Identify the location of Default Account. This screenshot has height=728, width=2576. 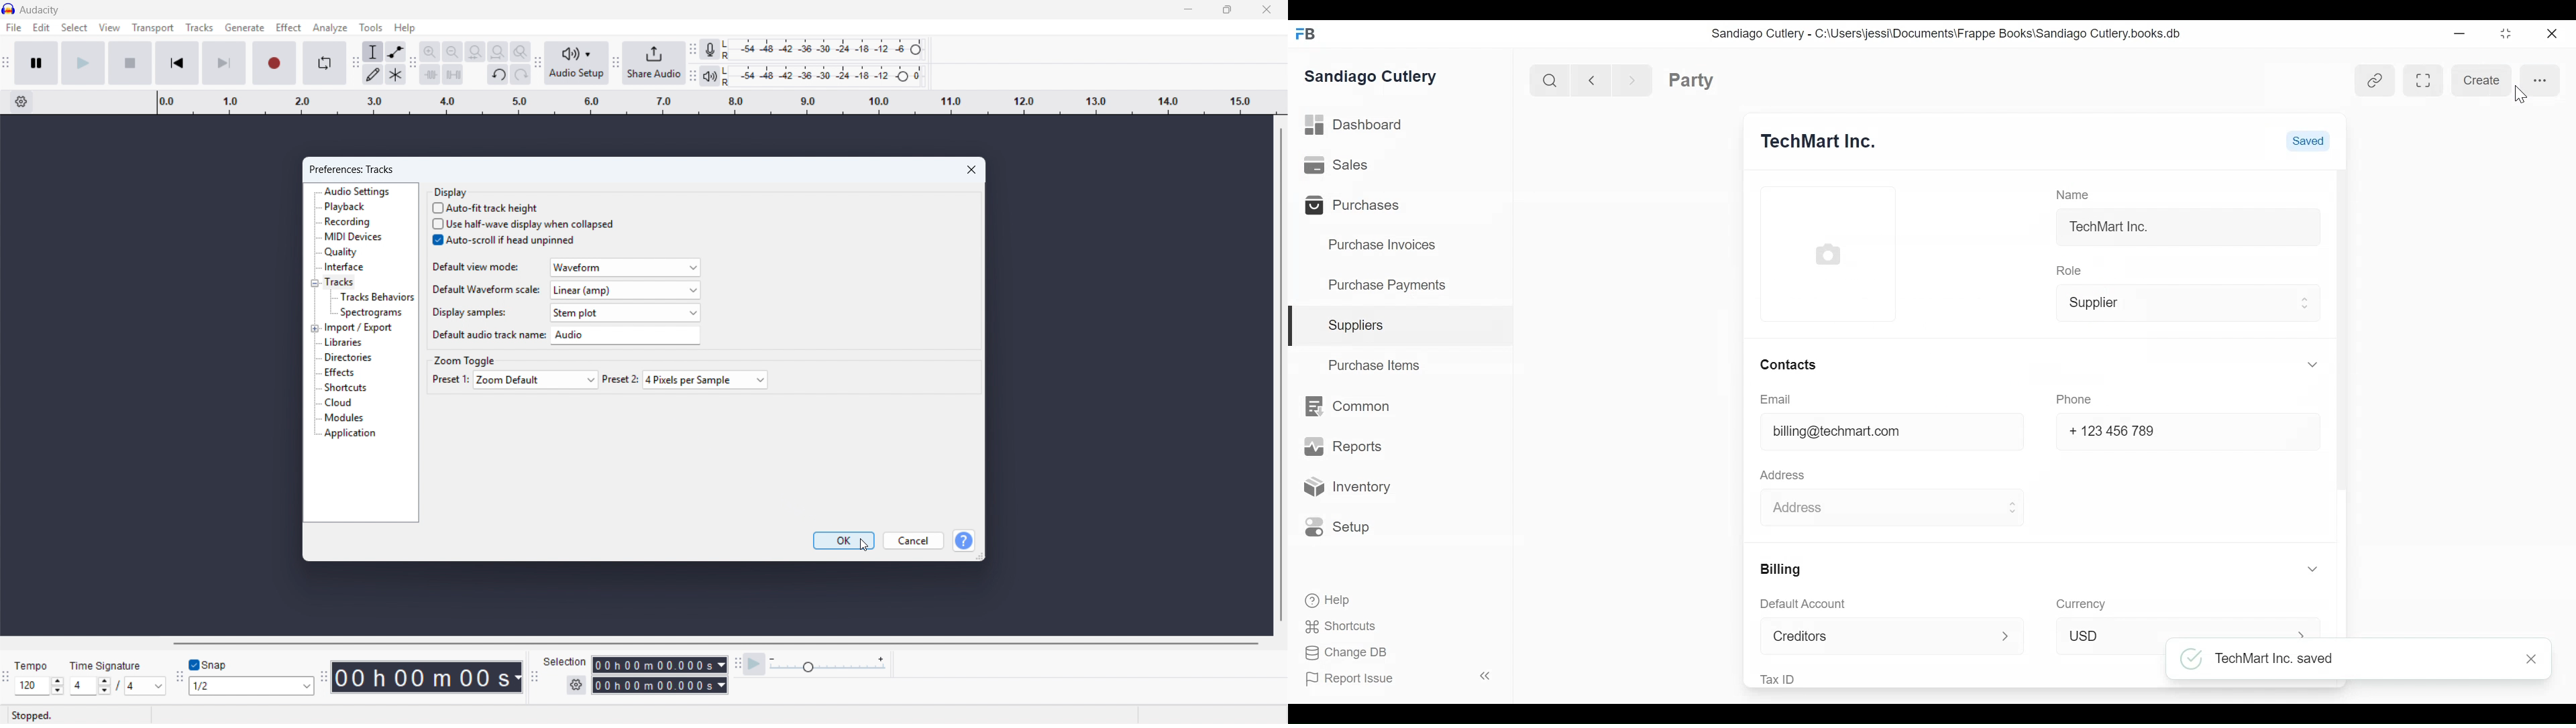
(1809, 605).